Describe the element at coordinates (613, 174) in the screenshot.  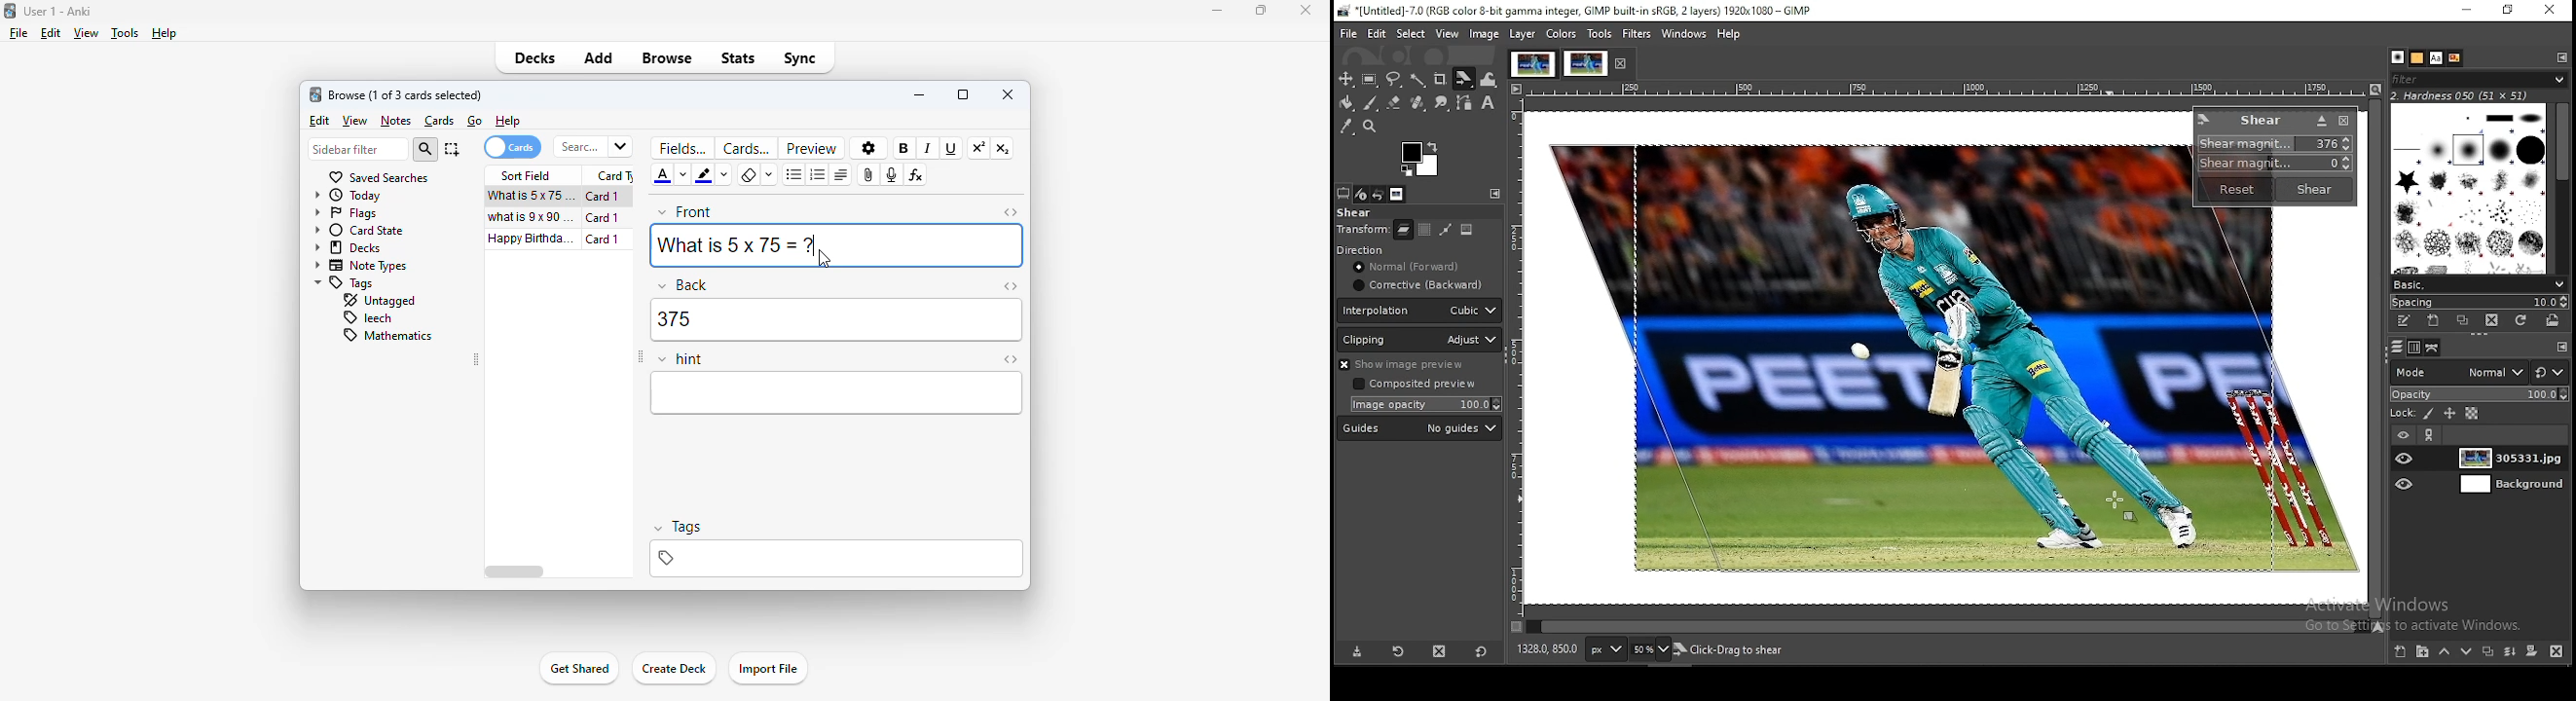
I see `card type` at that location.